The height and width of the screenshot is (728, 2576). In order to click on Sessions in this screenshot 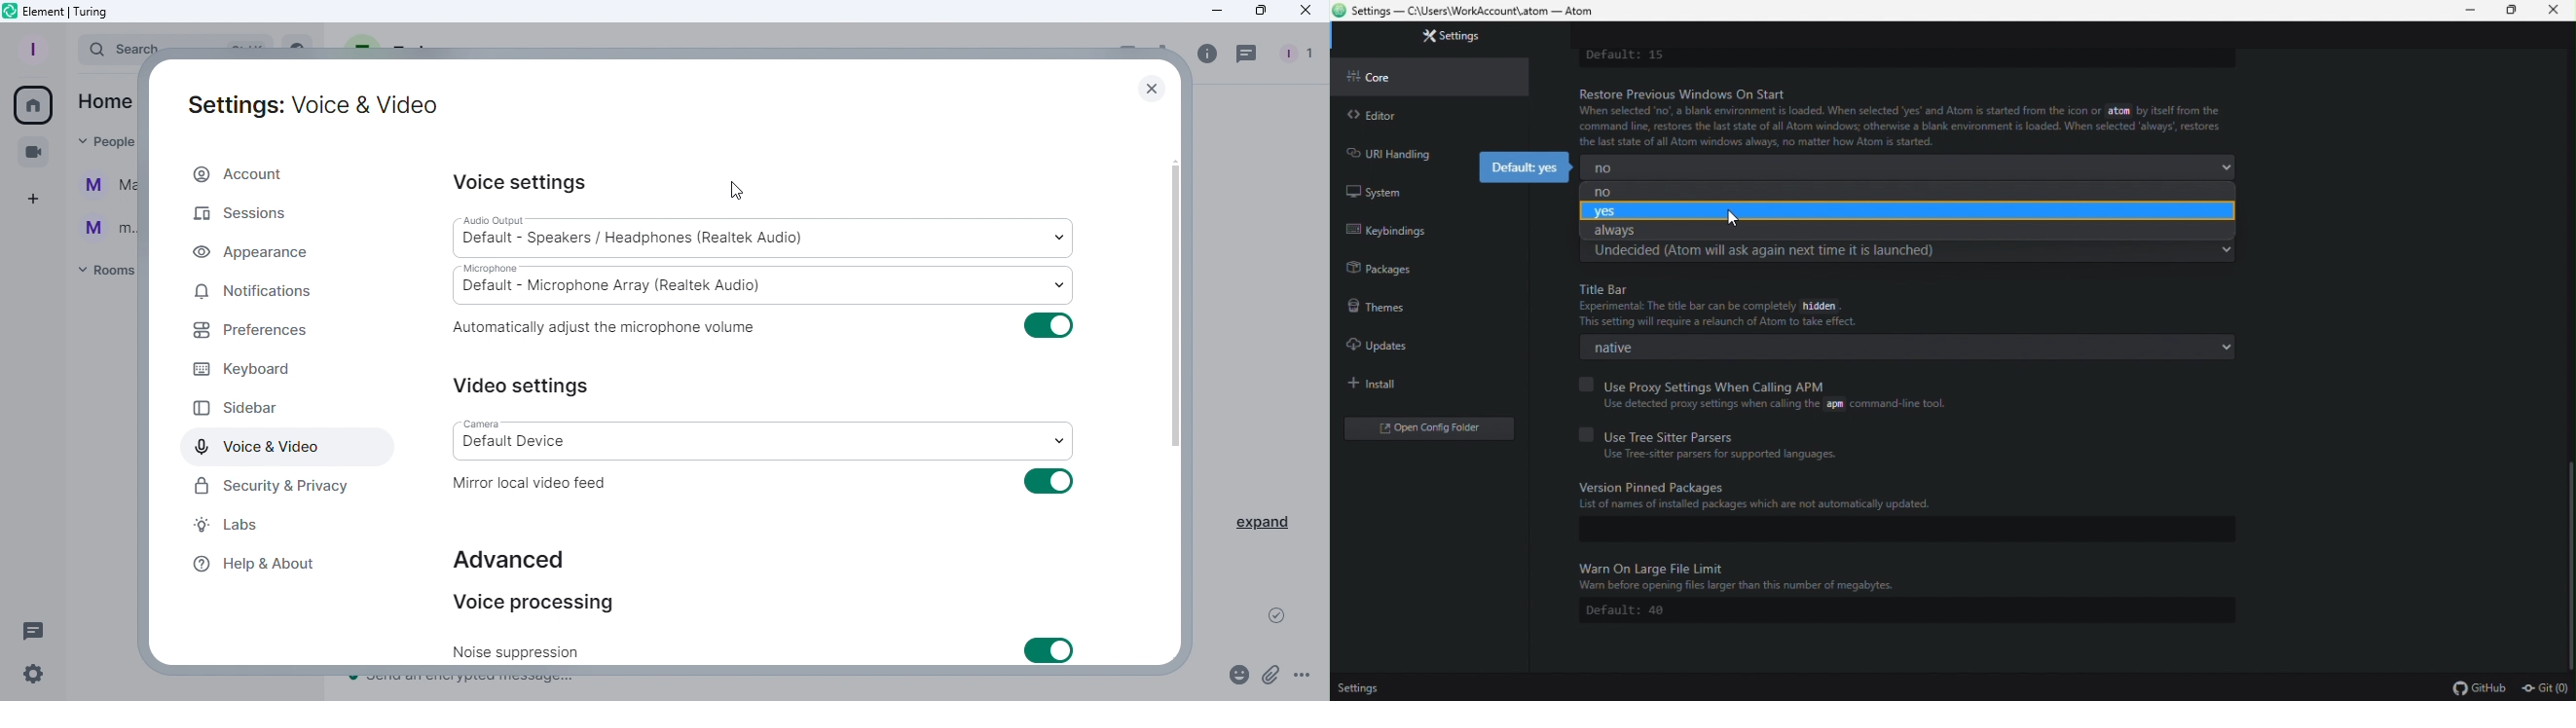, I will do `click(244, 208)`.